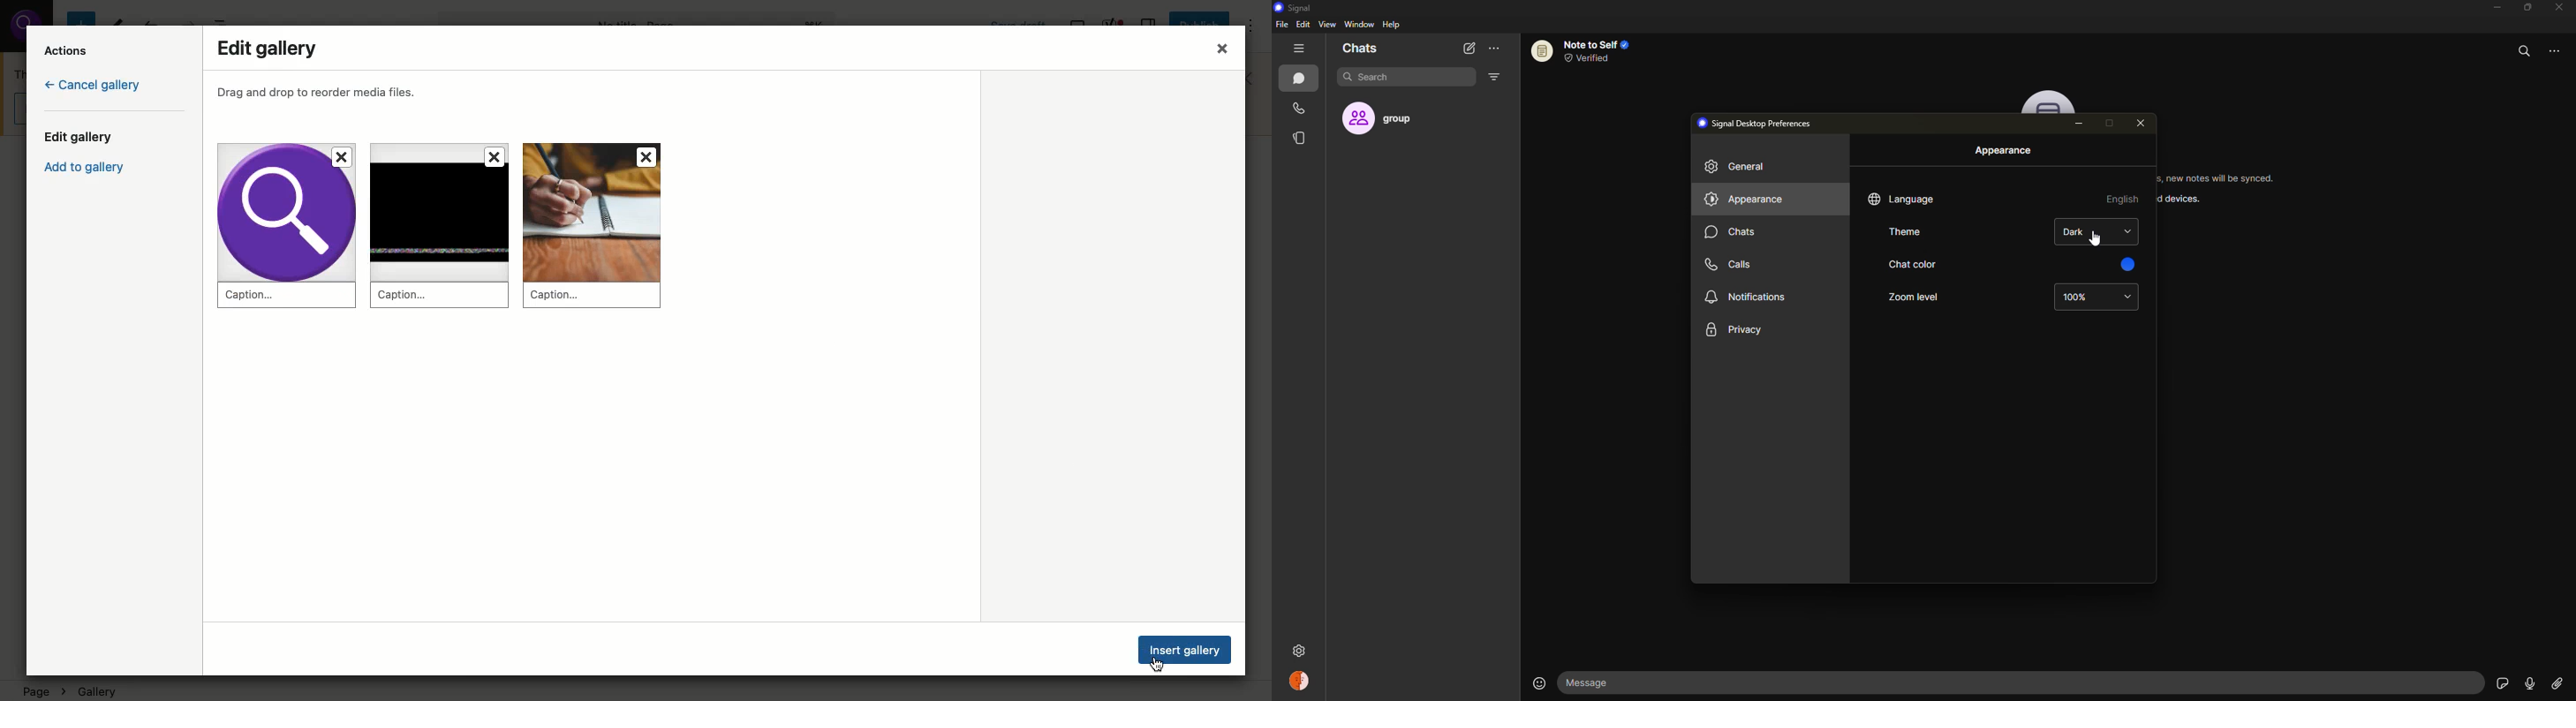 This screenshot has height=728, width=2576. What do you see at coordinates (1904, 198) in the screenshot?
I see `language` at bounding box center [1904, 198].